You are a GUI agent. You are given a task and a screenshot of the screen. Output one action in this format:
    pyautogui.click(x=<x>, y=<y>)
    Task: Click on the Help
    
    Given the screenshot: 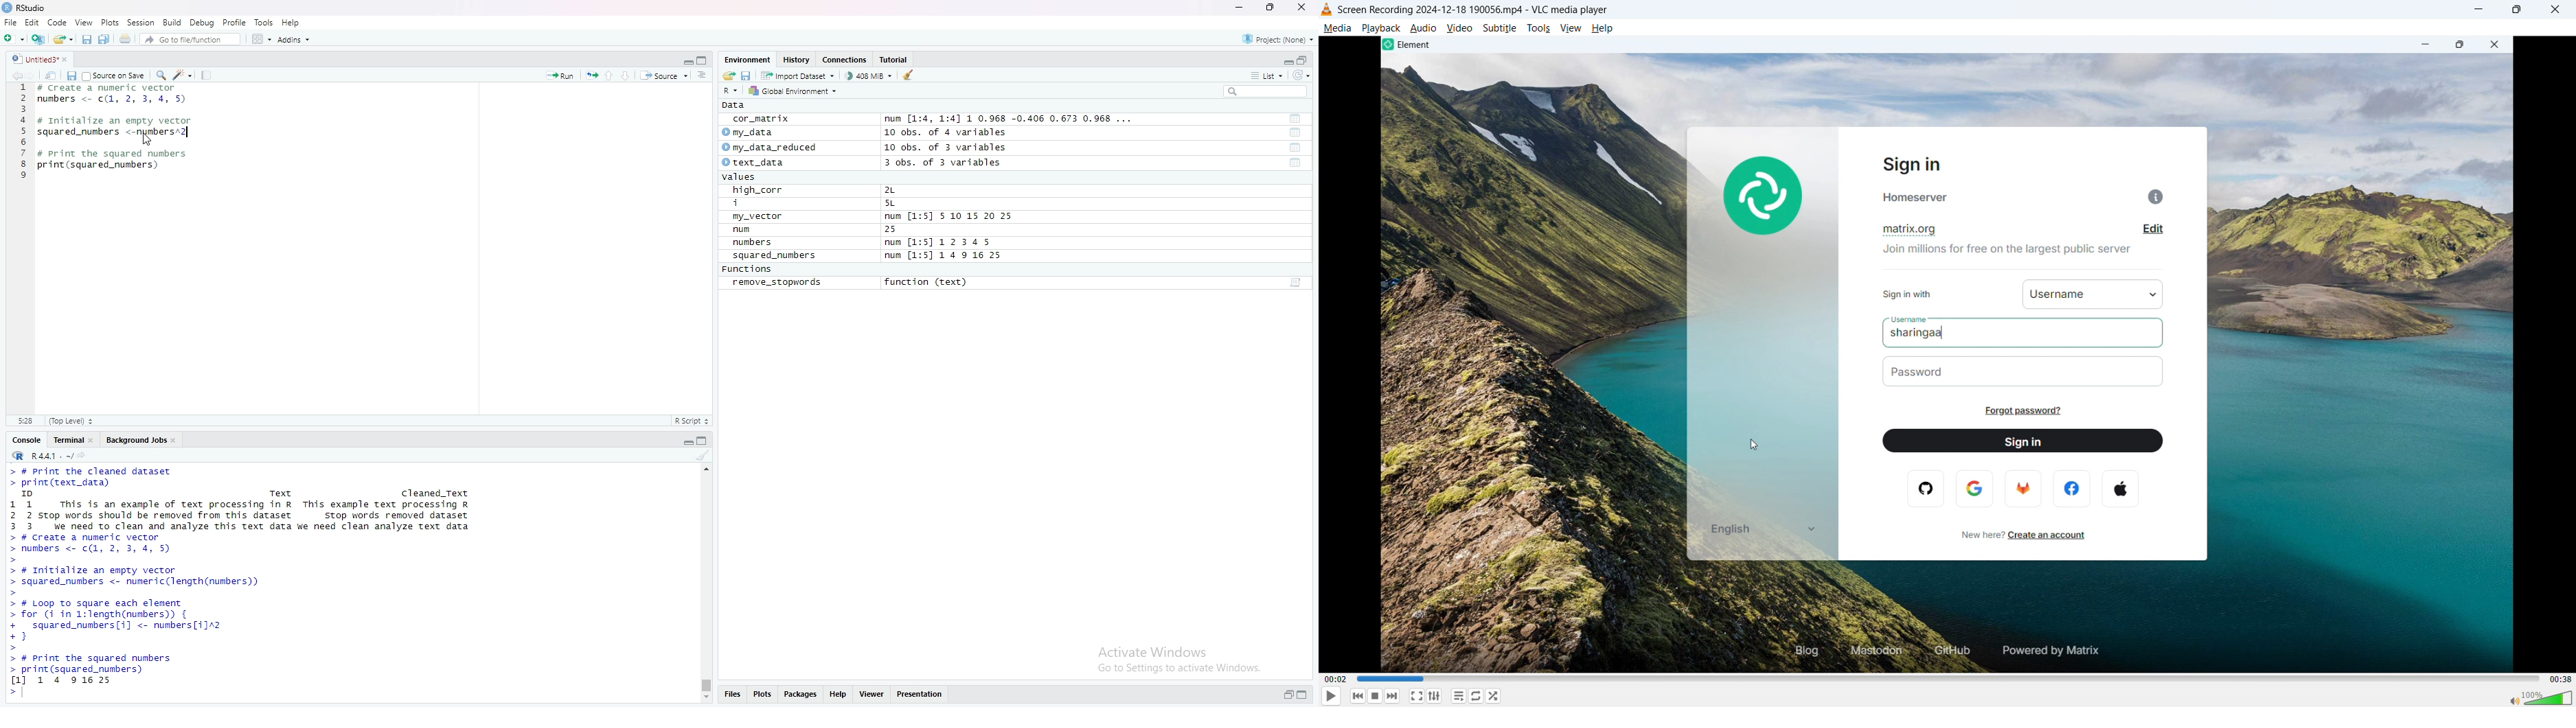 What is the action you would take?
    pyautogui.click(x=839, y=695)
    